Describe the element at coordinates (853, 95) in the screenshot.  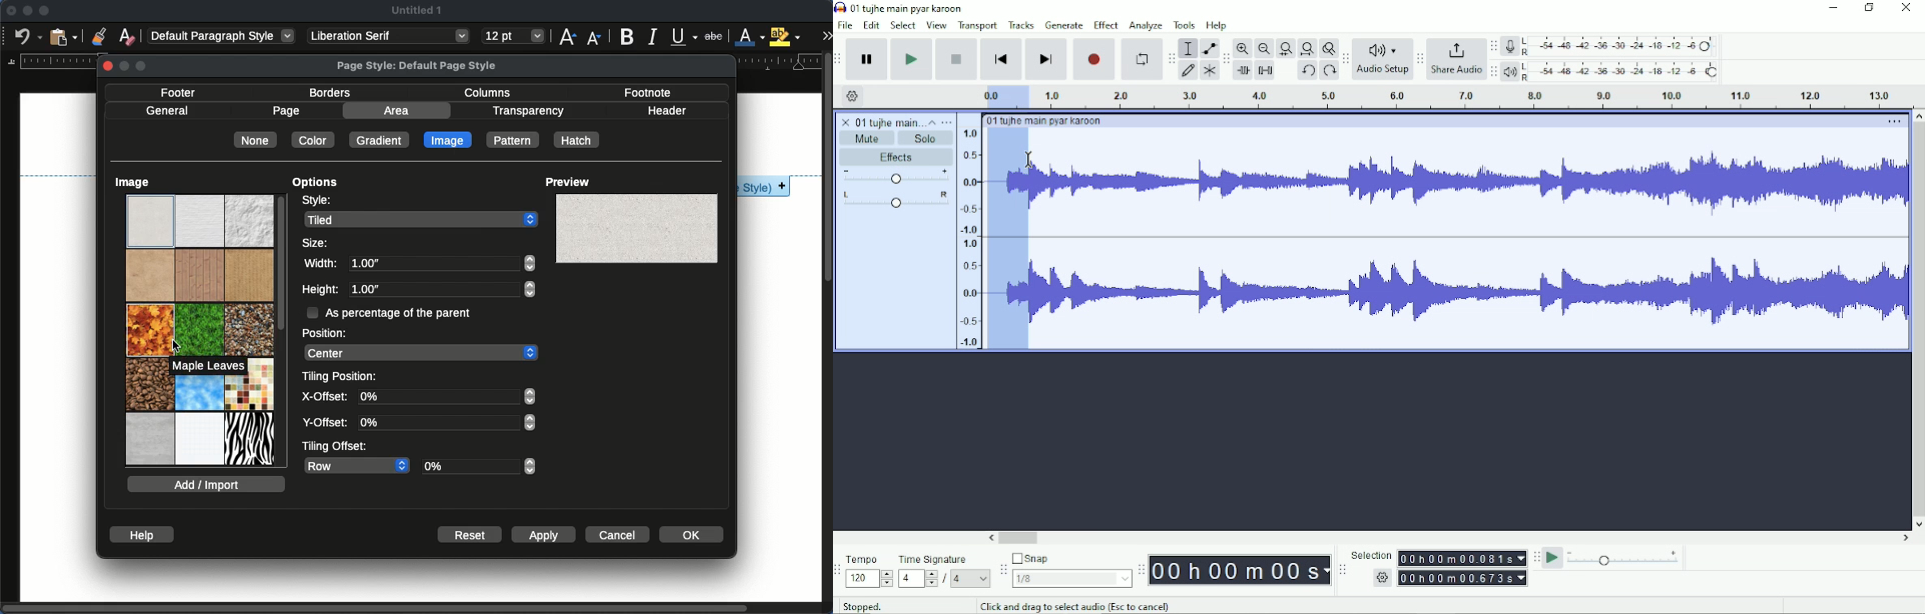
I see `Setting logo` at that location.